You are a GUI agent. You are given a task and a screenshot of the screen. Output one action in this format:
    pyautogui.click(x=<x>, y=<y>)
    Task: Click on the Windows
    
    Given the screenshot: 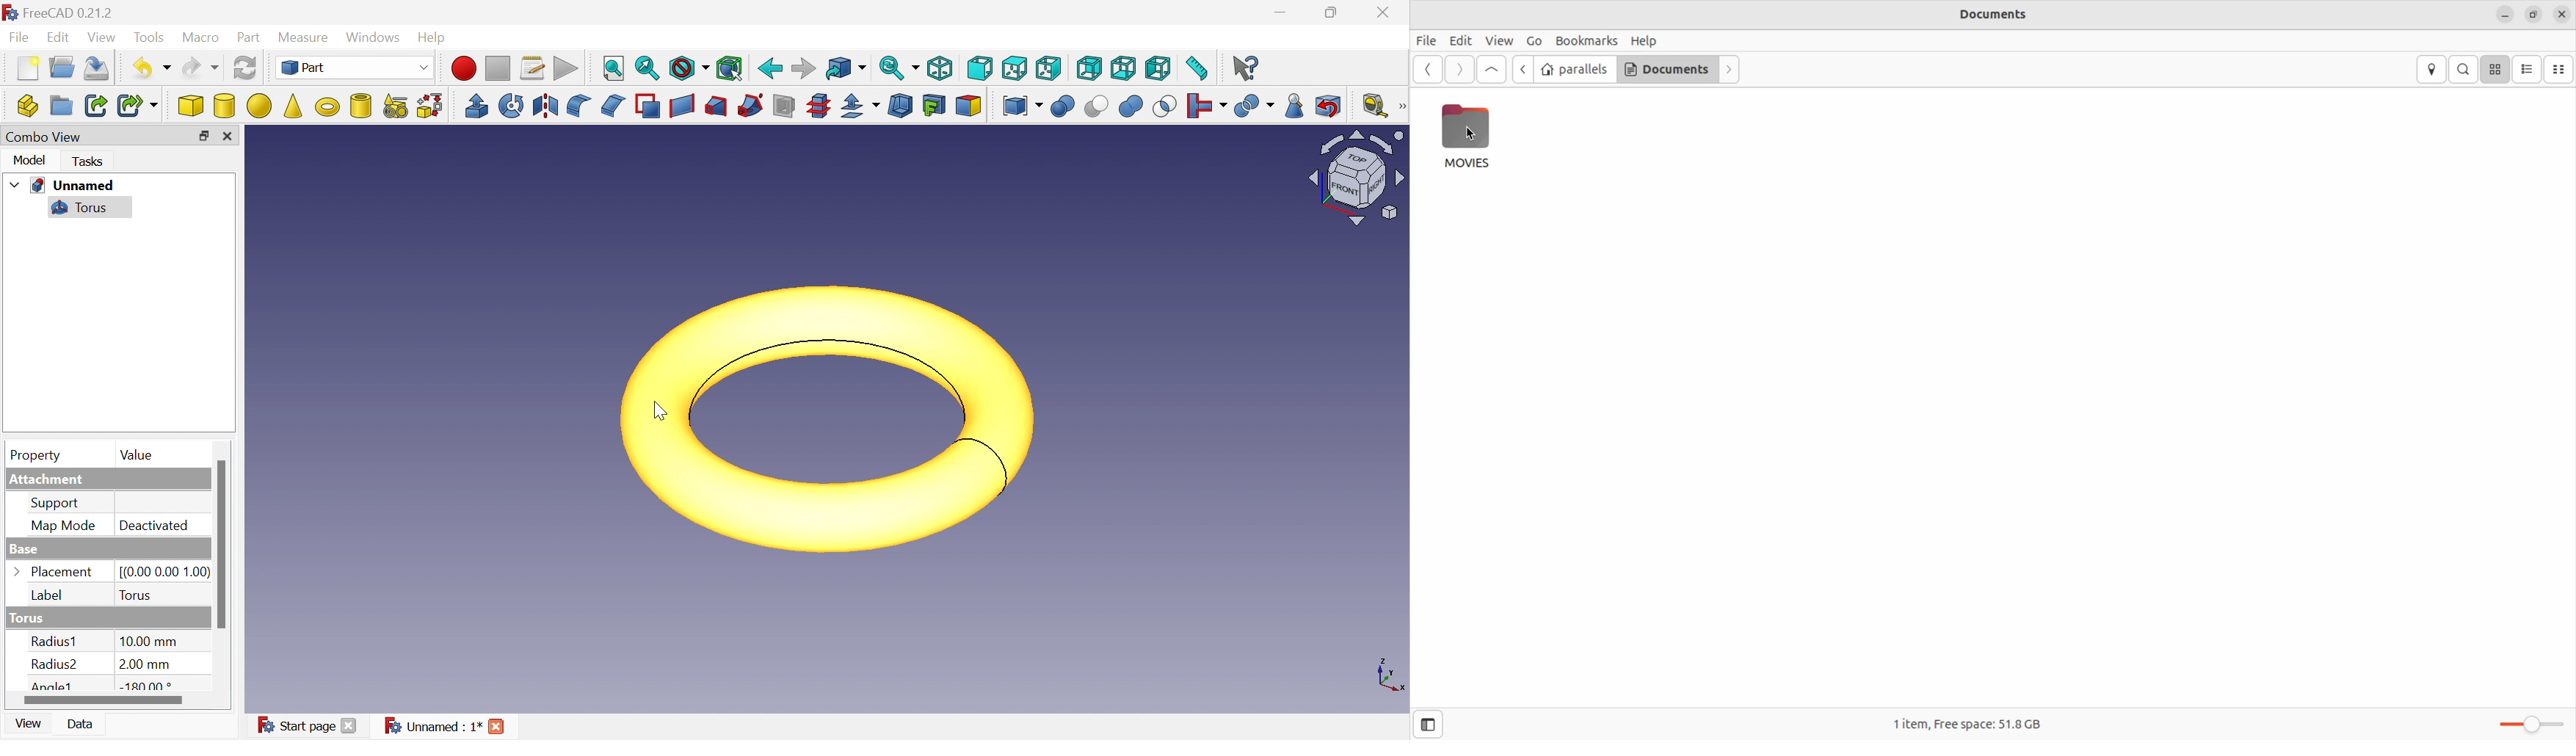 What is the action you would take?
    pyautogui.click(x=373, y=39)
    